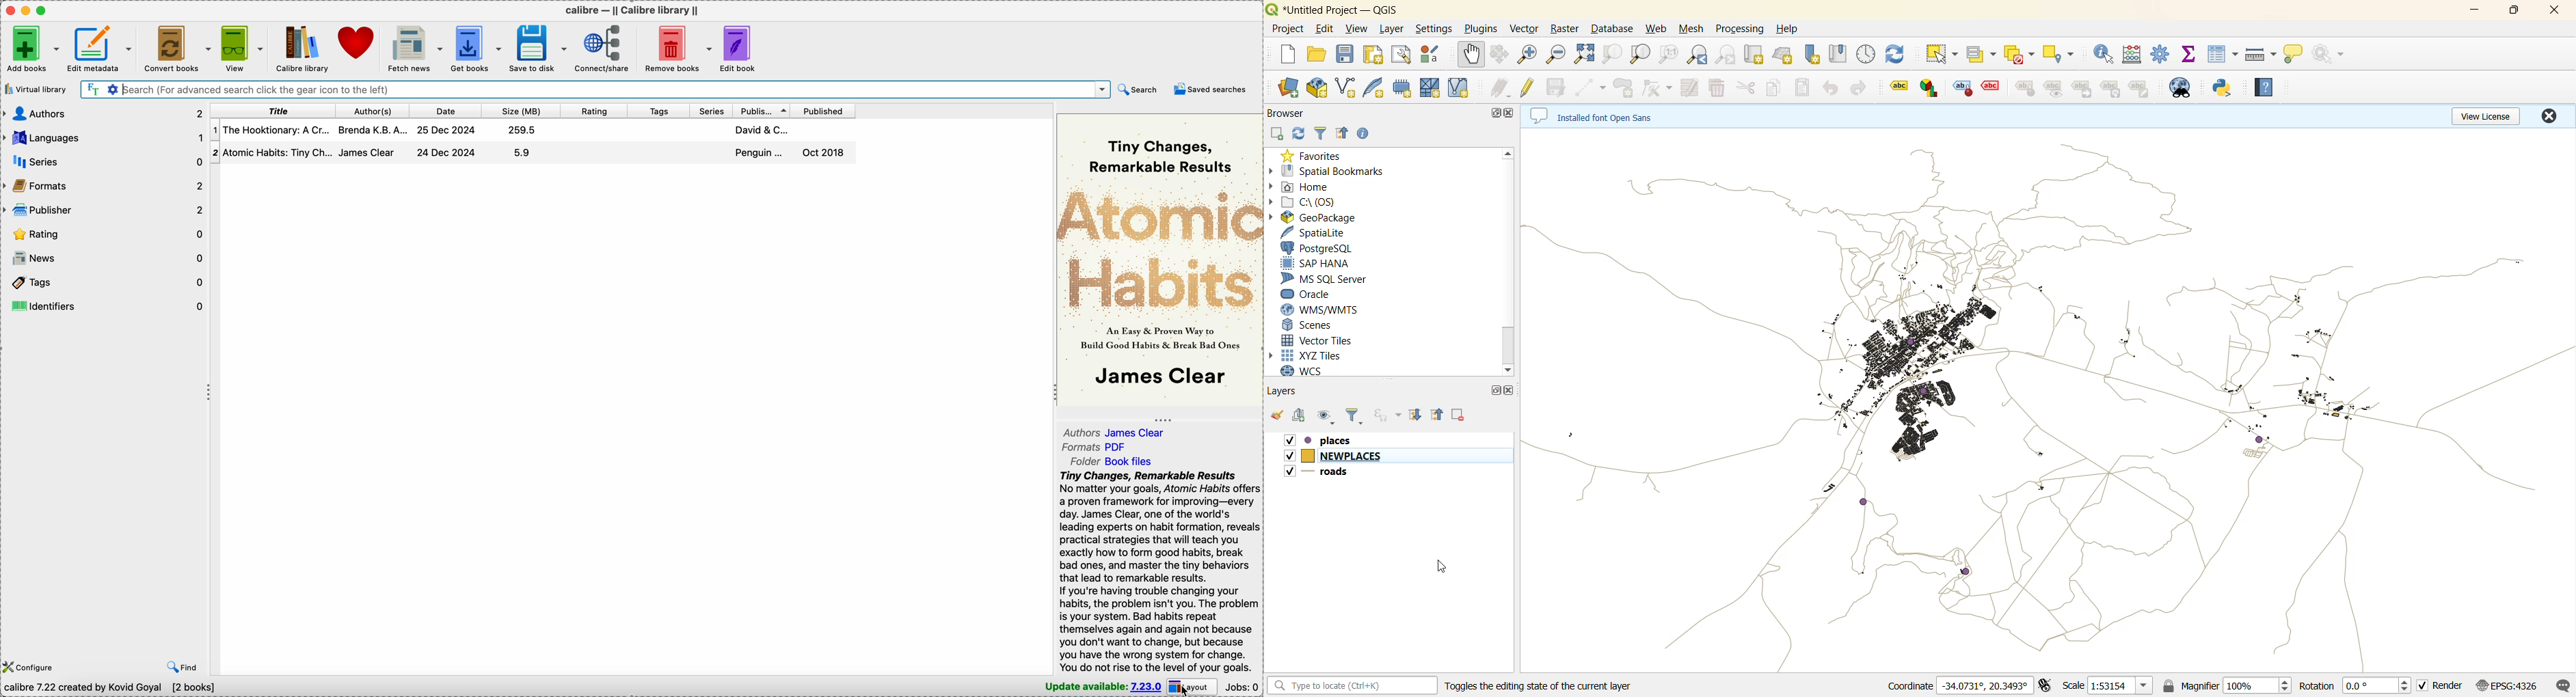  Describe the element at coordinates (2260, 55) in the screenshot. I see `measure line` at that location.